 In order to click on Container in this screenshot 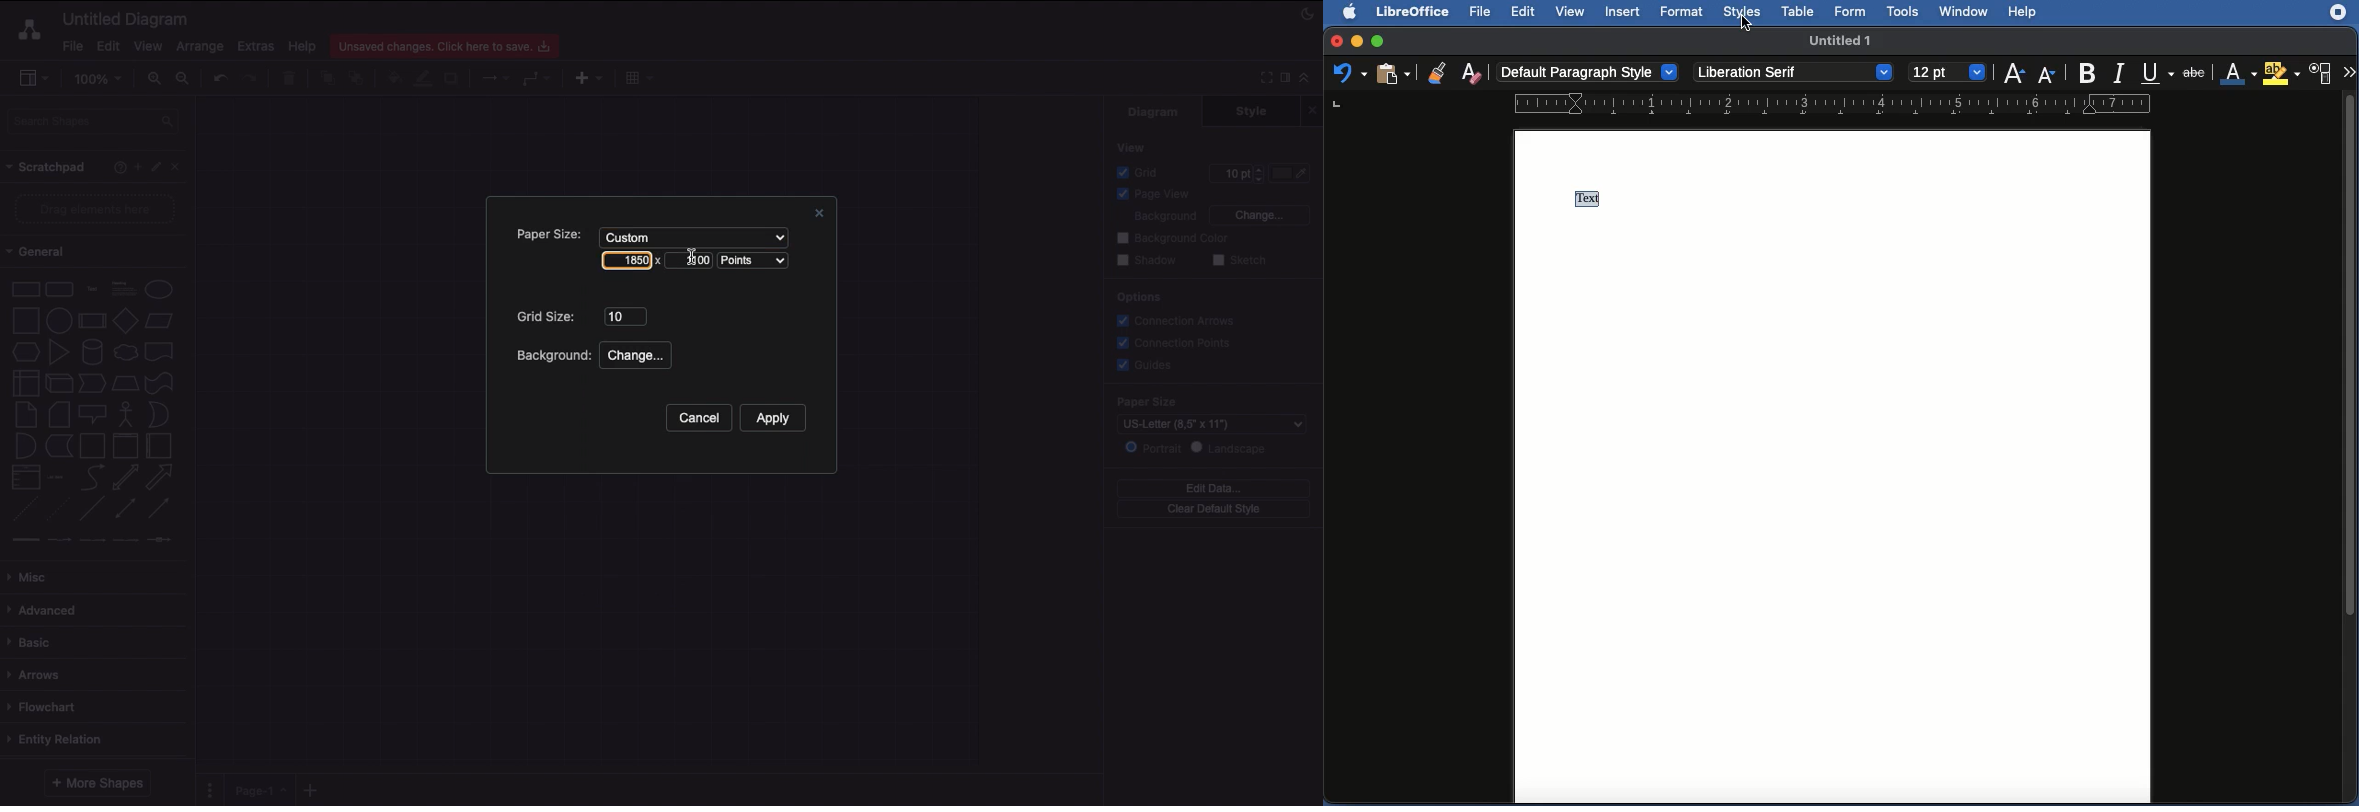, I will do `click(92, 445)`.